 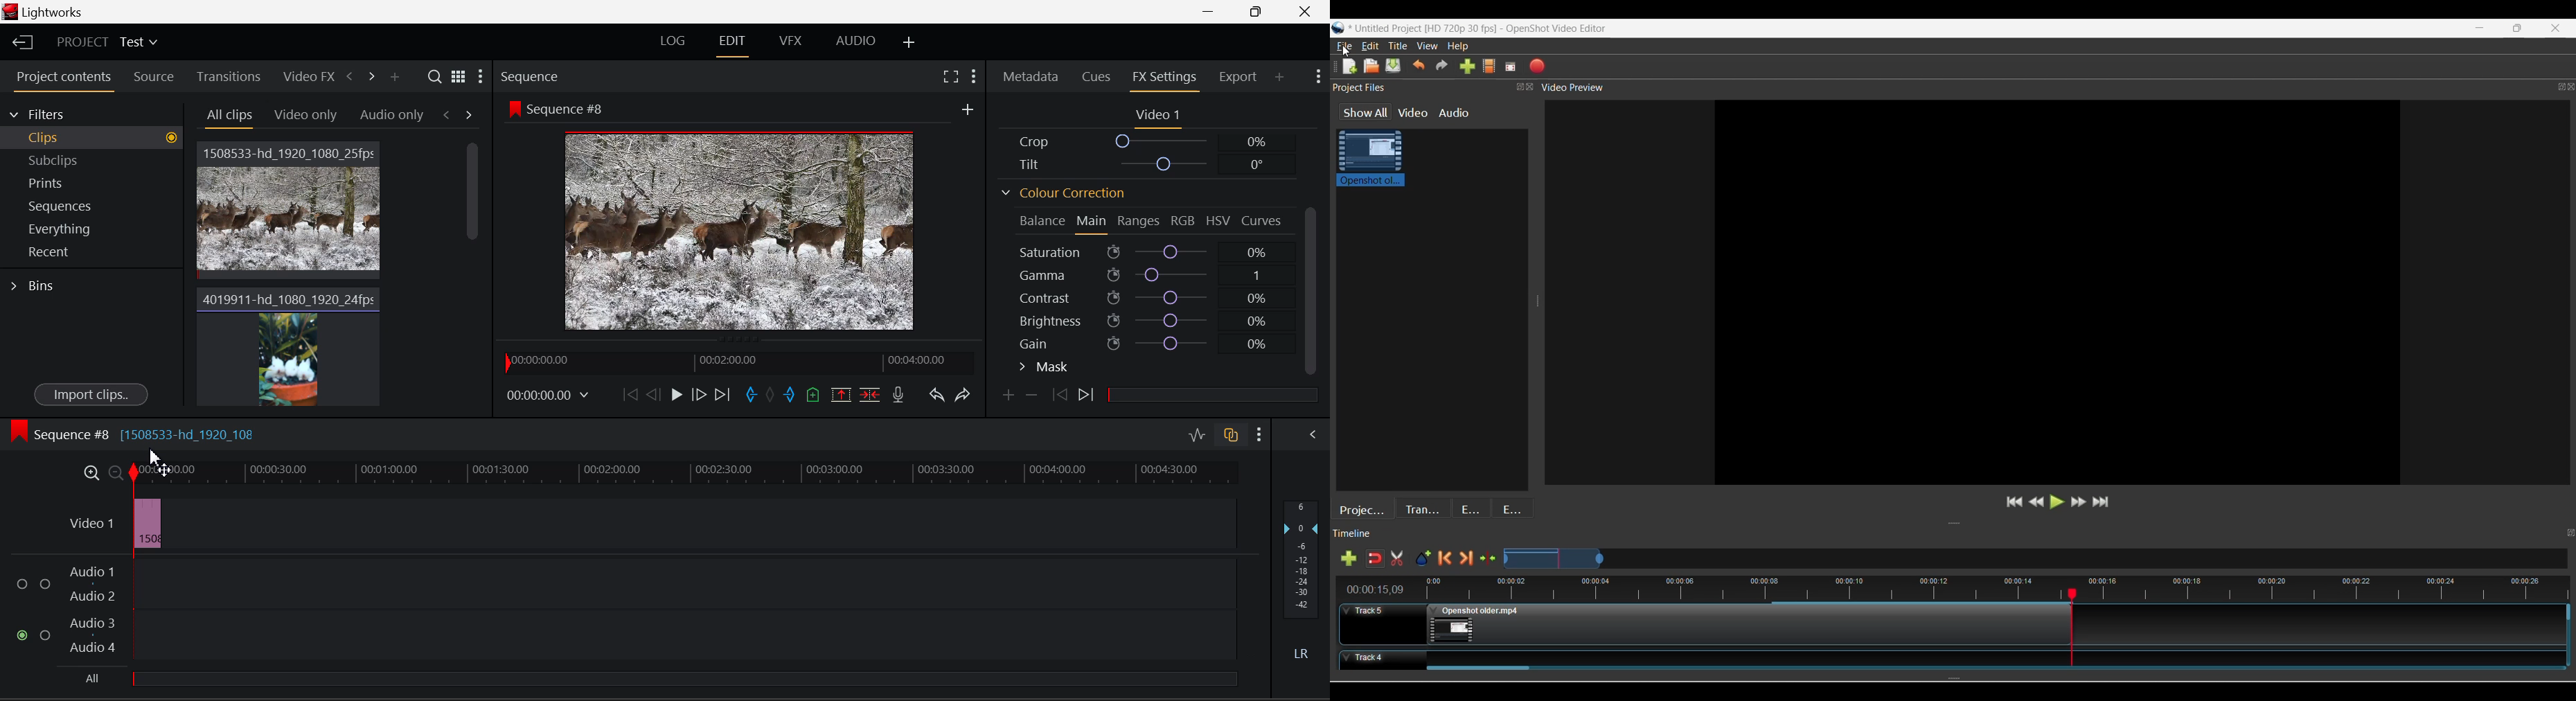 What do you see at coordinates (1418, 66) in the screenshot?
I see `Undo` at bounding box center [1418, 66].